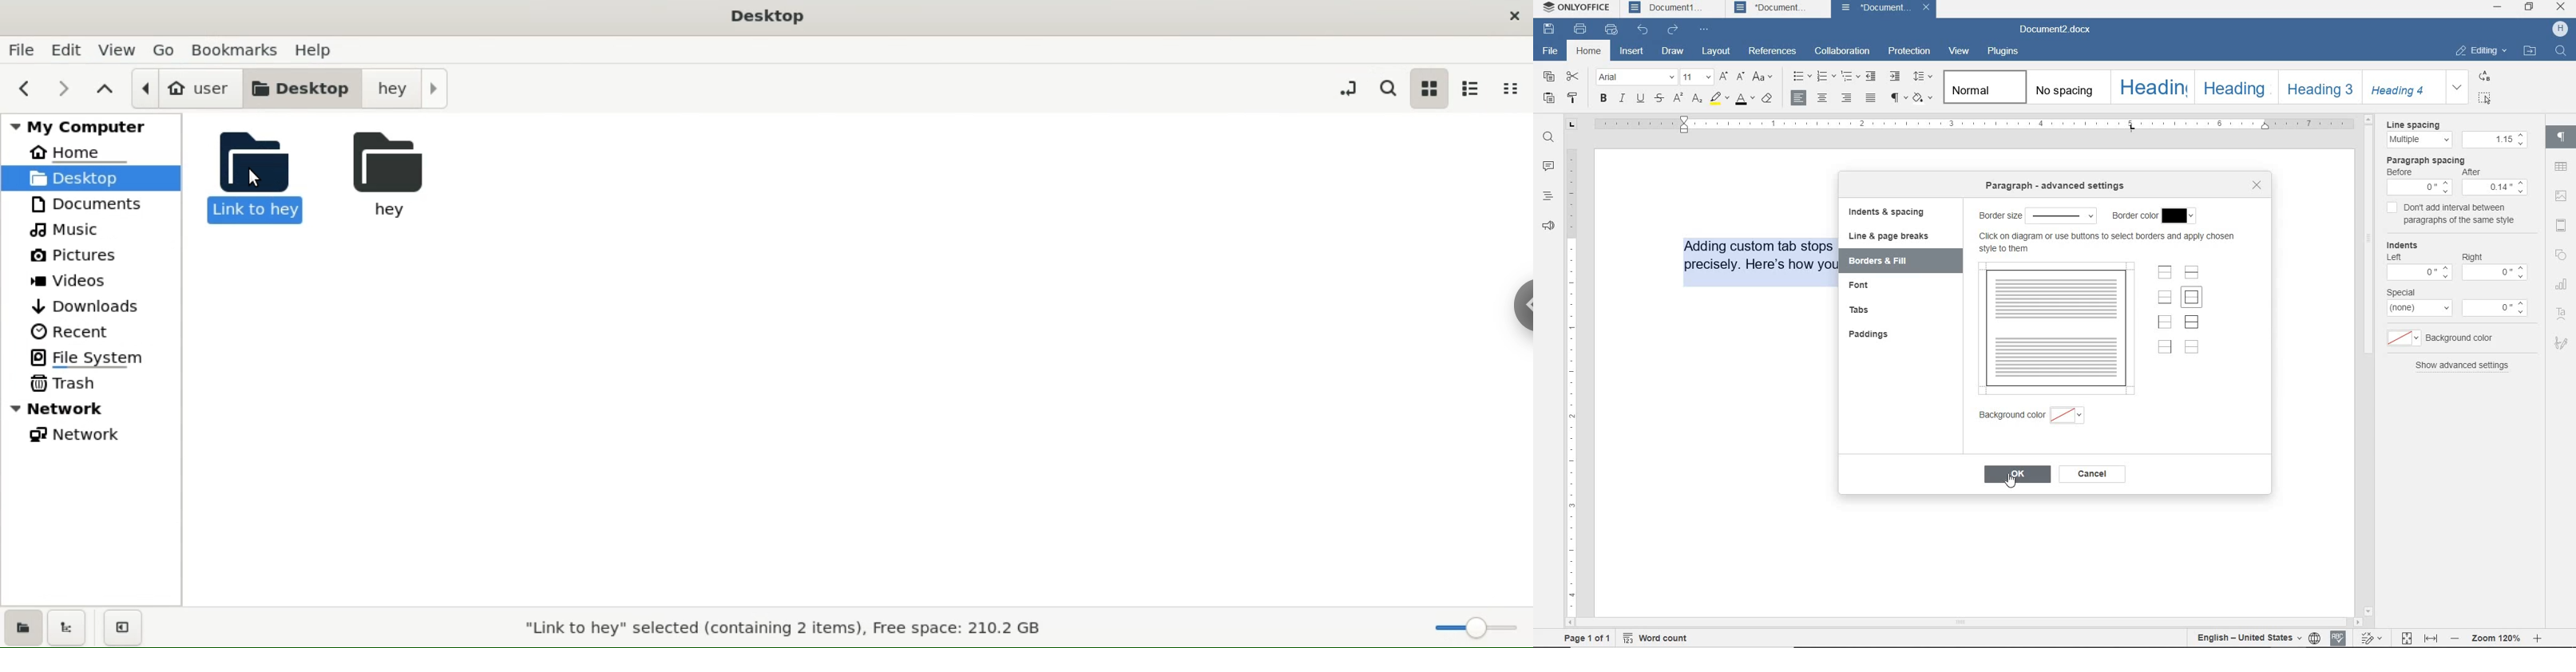  Describe the element at coordinates (1957, 51) in the screenshot. I see `view` at that location.